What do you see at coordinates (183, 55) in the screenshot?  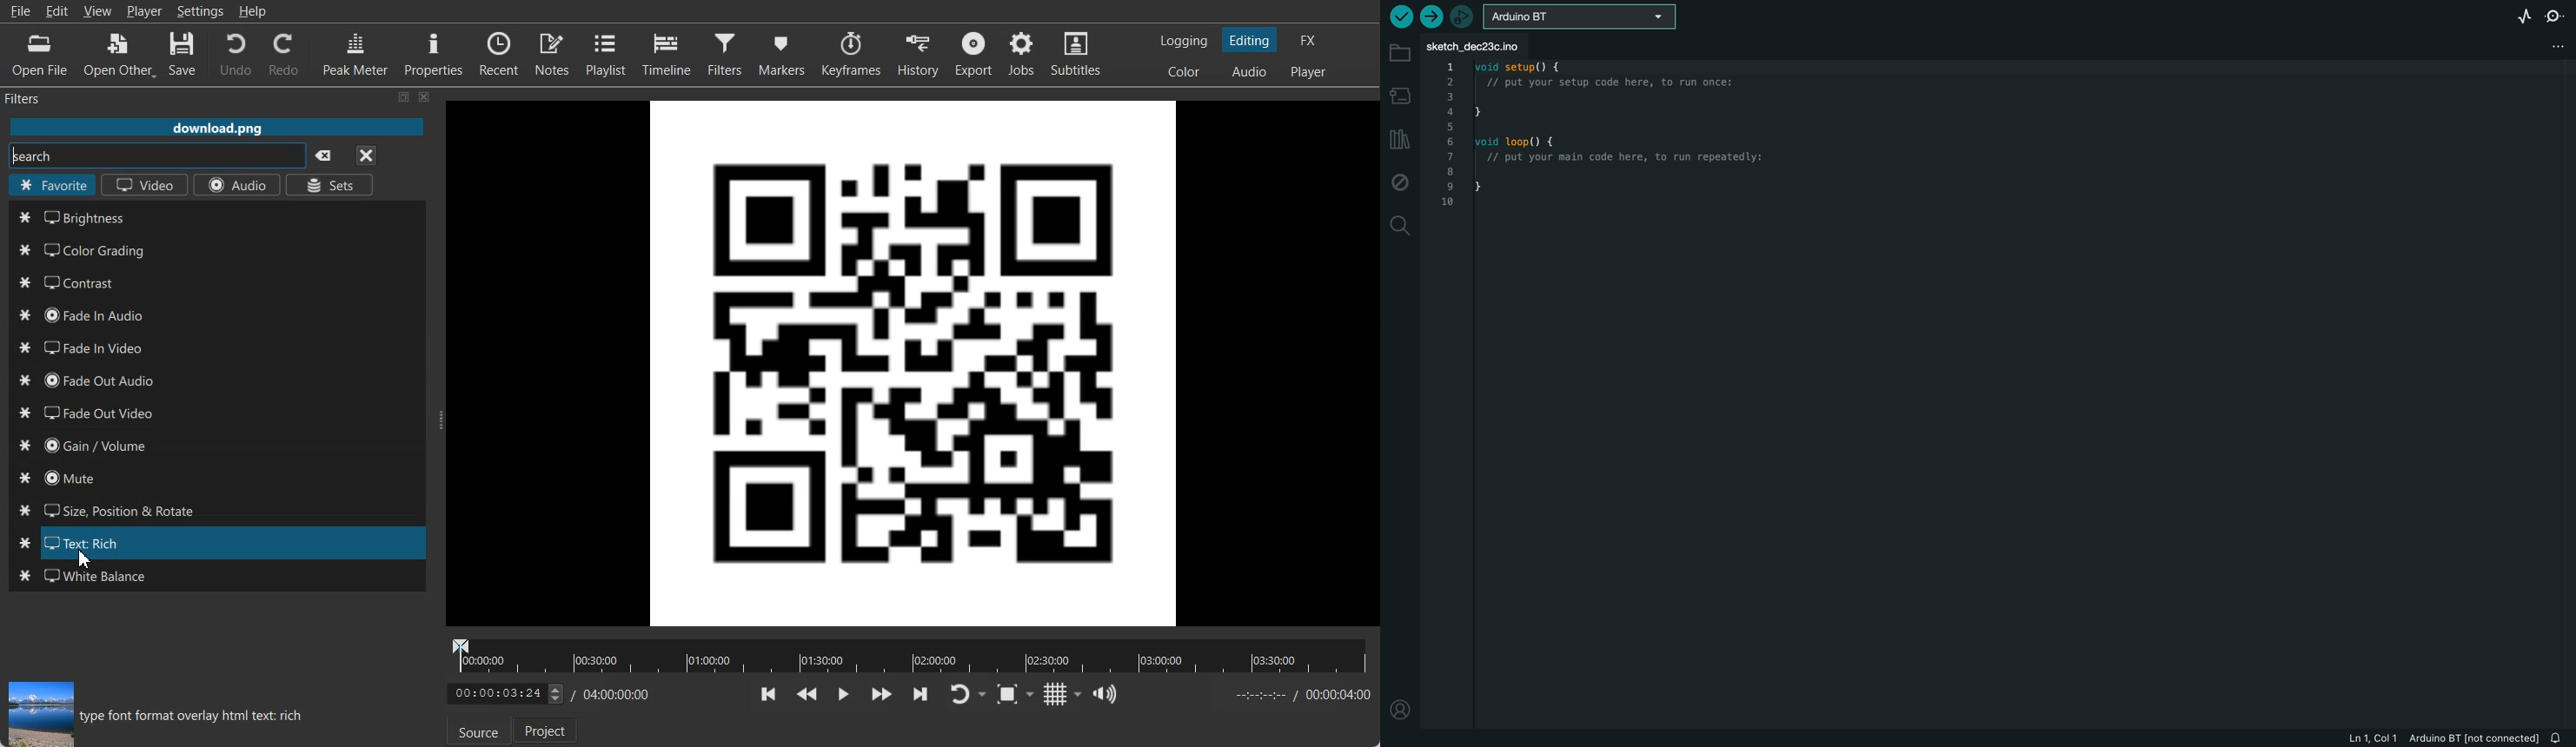 I see `Save` at bounding box center [183, 55].